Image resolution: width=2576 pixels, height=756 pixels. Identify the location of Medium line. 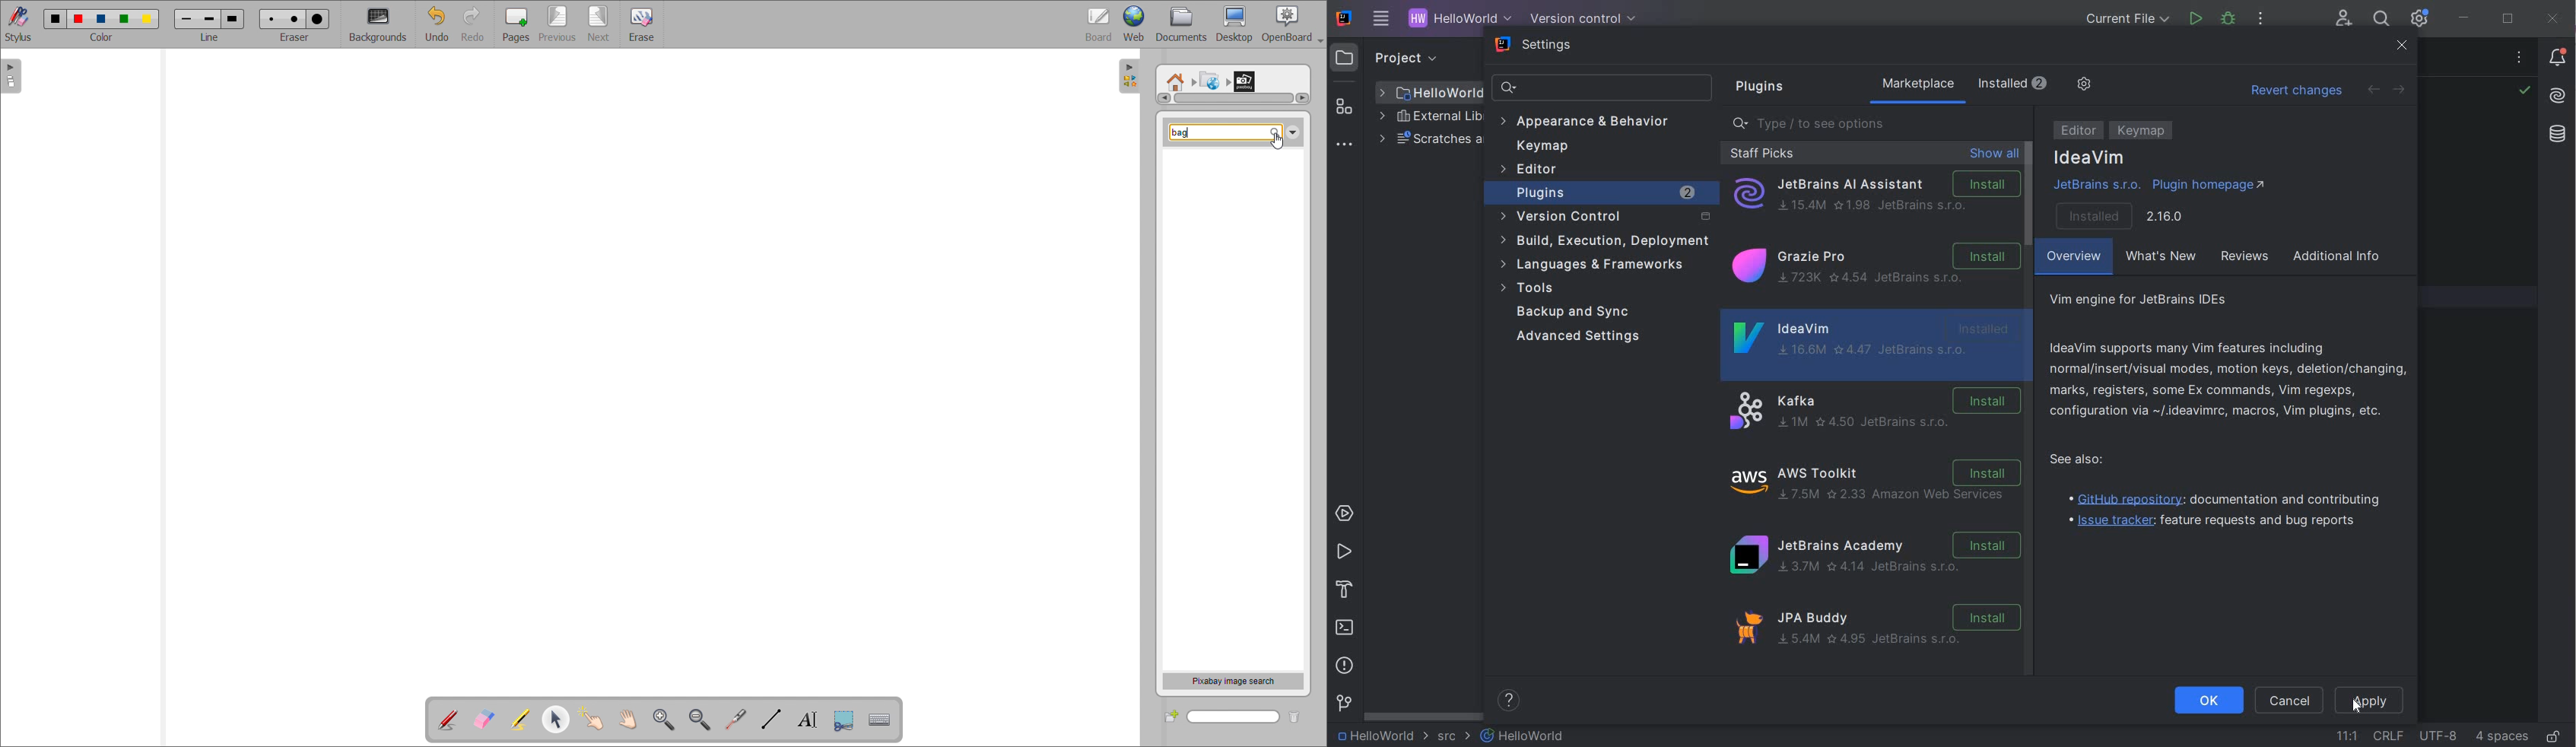
(211, 18).